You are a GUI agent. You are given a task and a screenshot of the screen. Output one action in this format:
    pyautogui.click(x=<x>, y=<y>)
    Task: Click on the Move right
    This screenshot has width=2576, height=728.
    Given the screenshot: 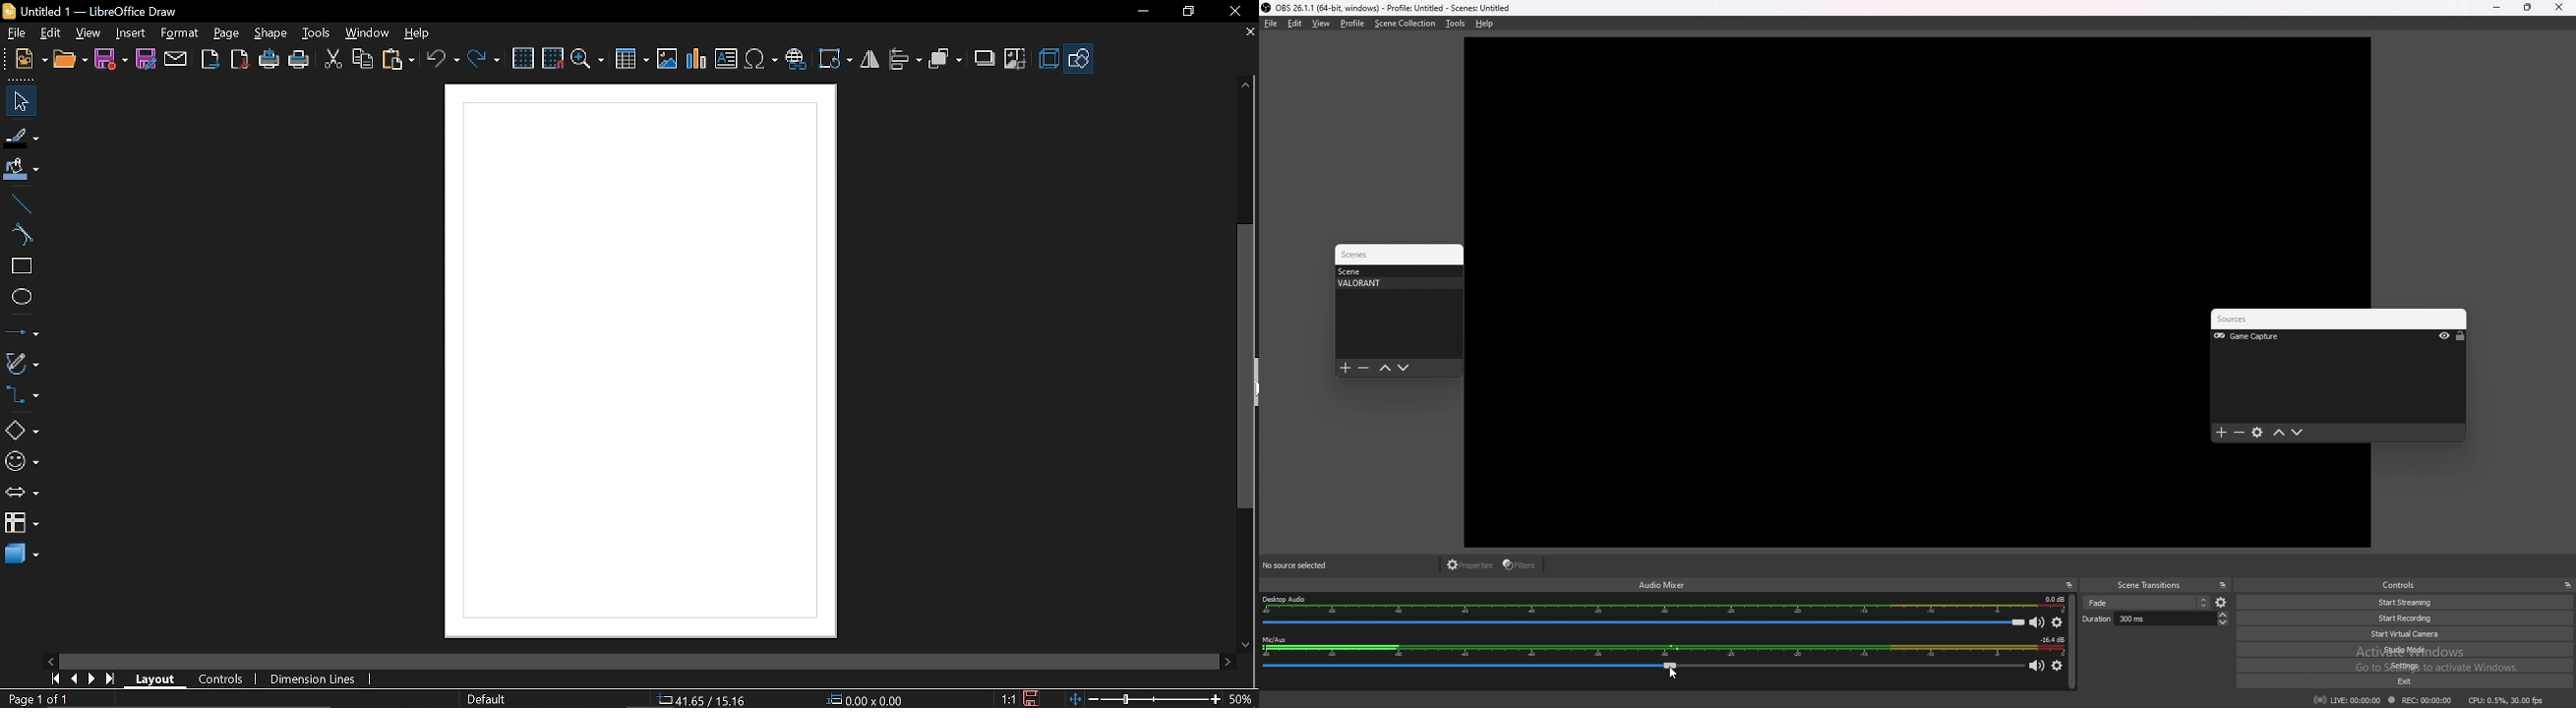 What is the action you would take?
    pyautogui.click(x=1226, y=663)
    